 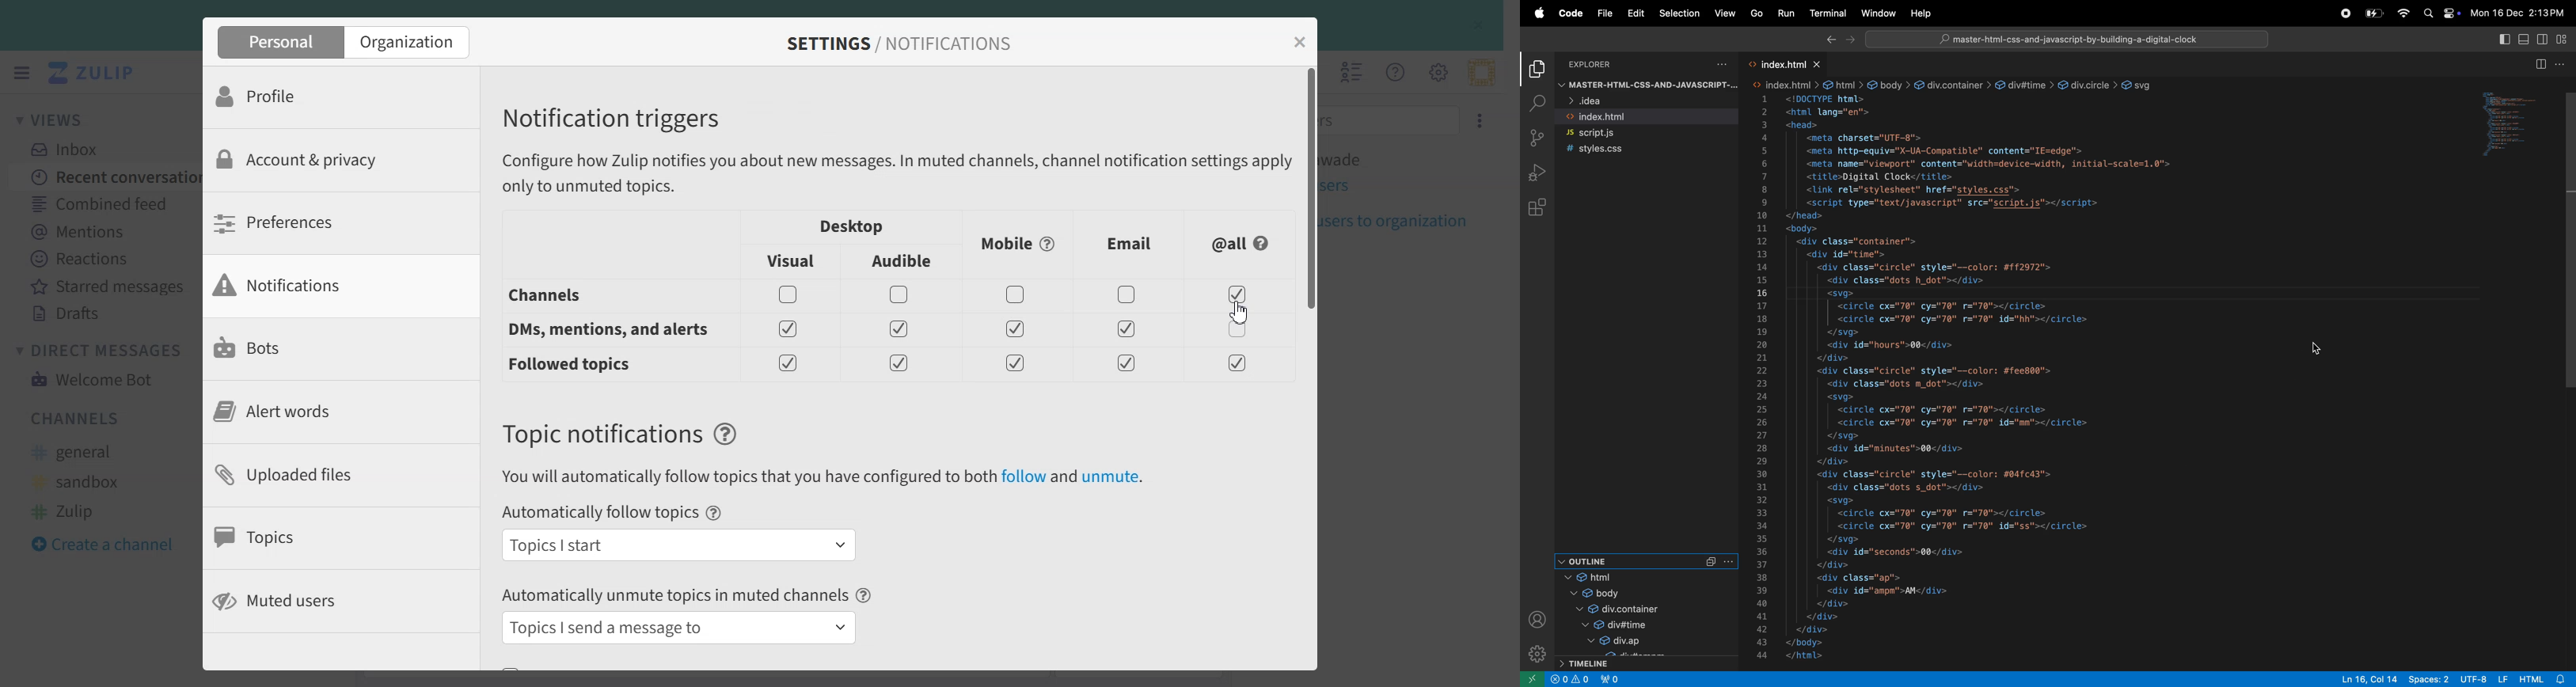 I want to click on open remote window, so click(x=1533, y=679).